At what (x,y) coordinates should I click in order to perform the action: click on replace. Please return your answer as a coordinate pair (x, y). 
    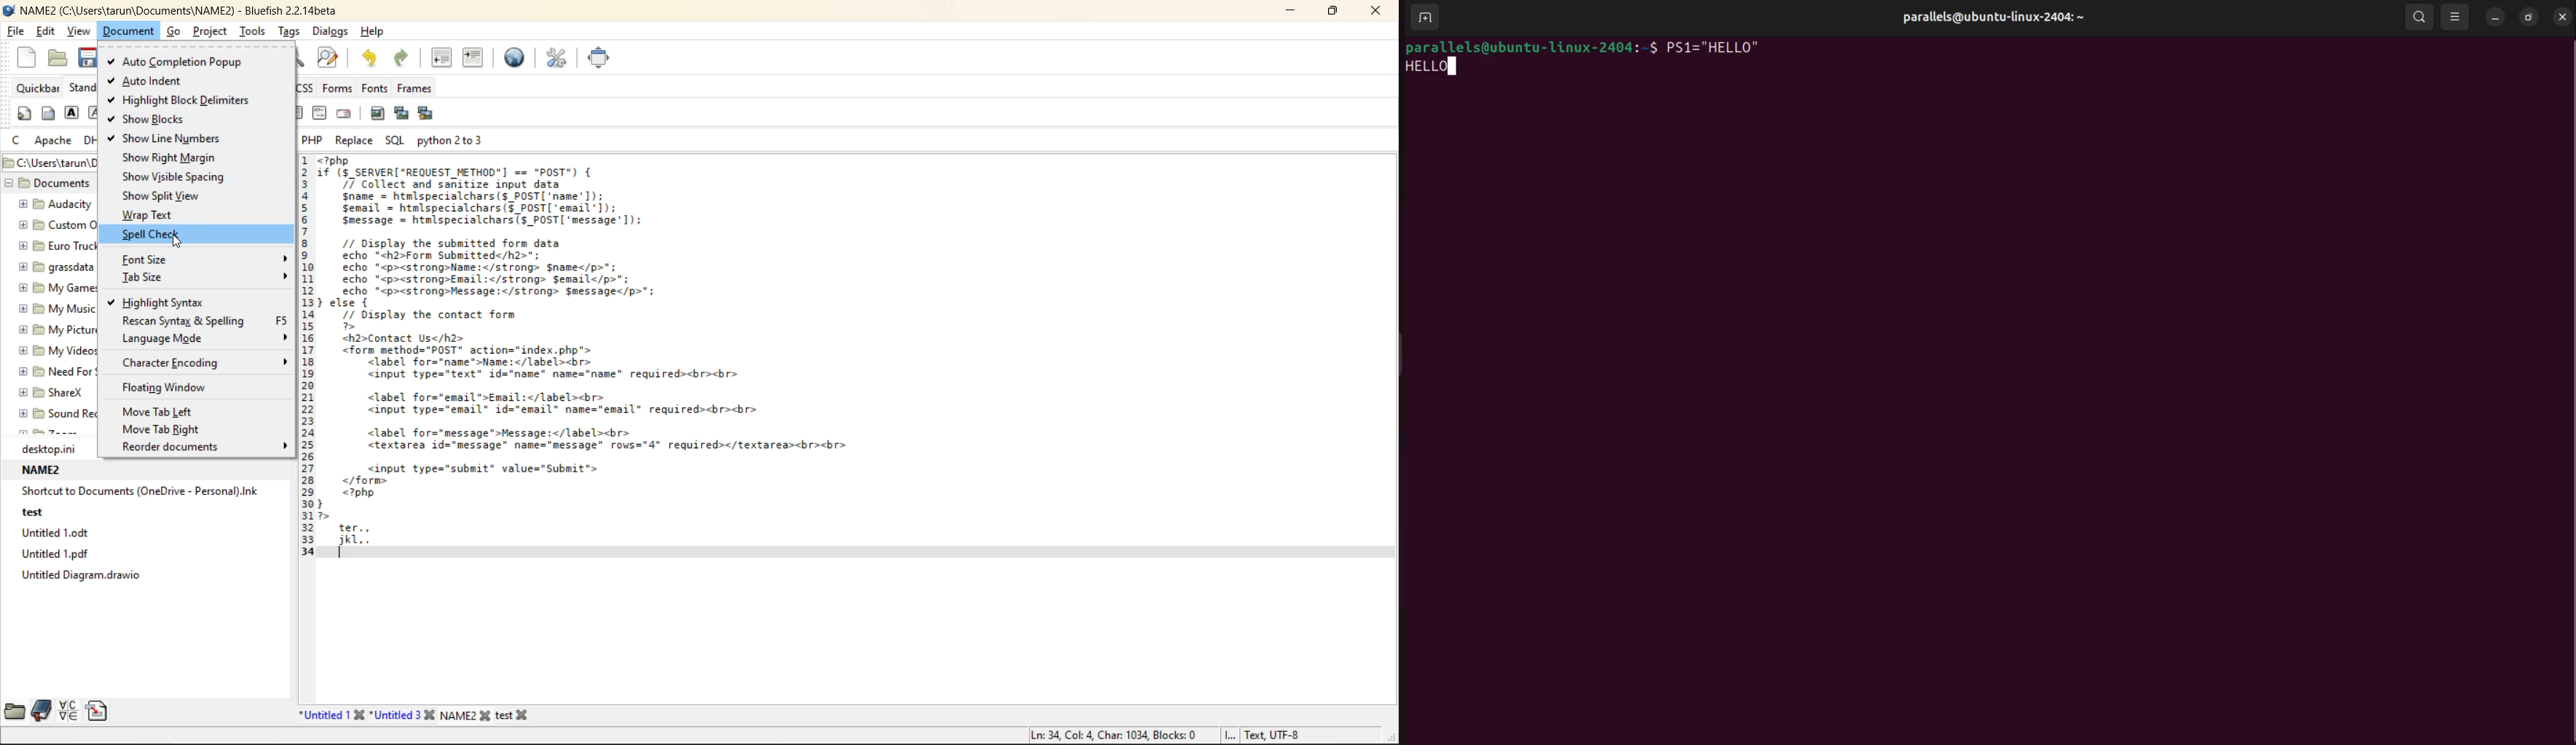
    Looking at the image, I should click on (356, 139).